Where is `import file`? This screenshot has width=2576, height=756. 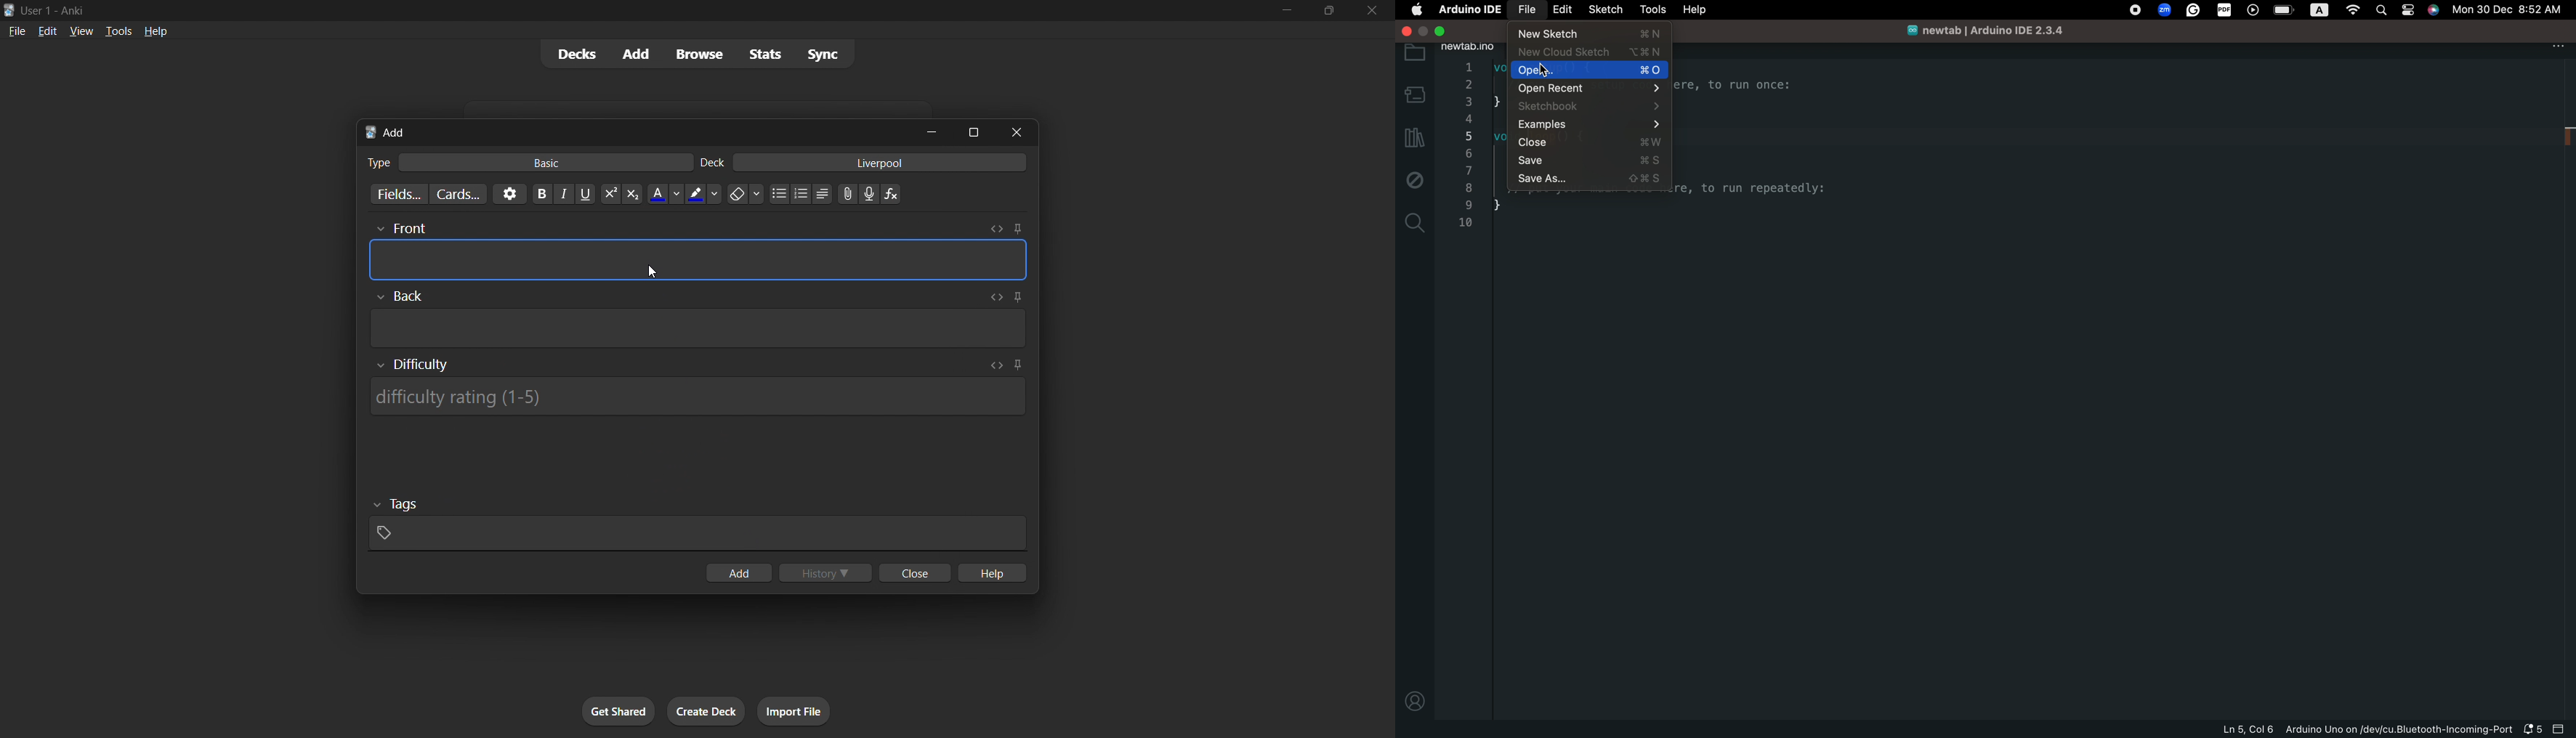 import file is located at coordinates (794, 711).